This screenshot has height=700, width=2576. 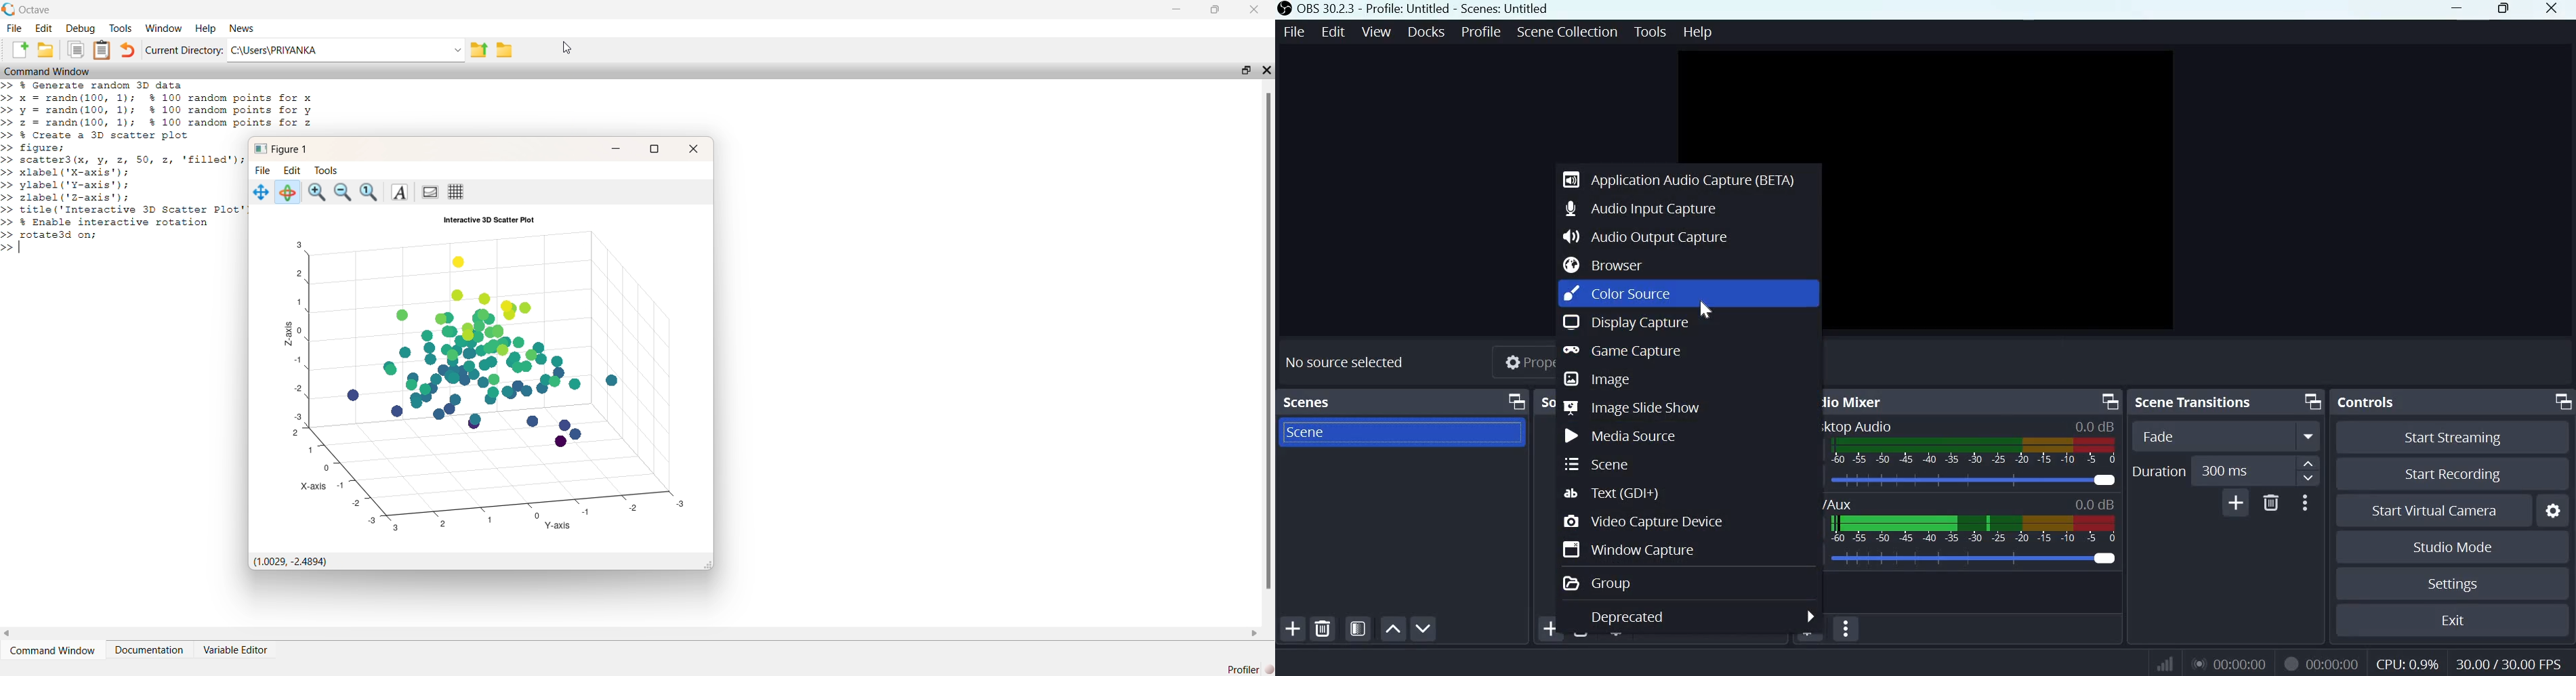 I want to click on More options, so click(x=2305, y=503).